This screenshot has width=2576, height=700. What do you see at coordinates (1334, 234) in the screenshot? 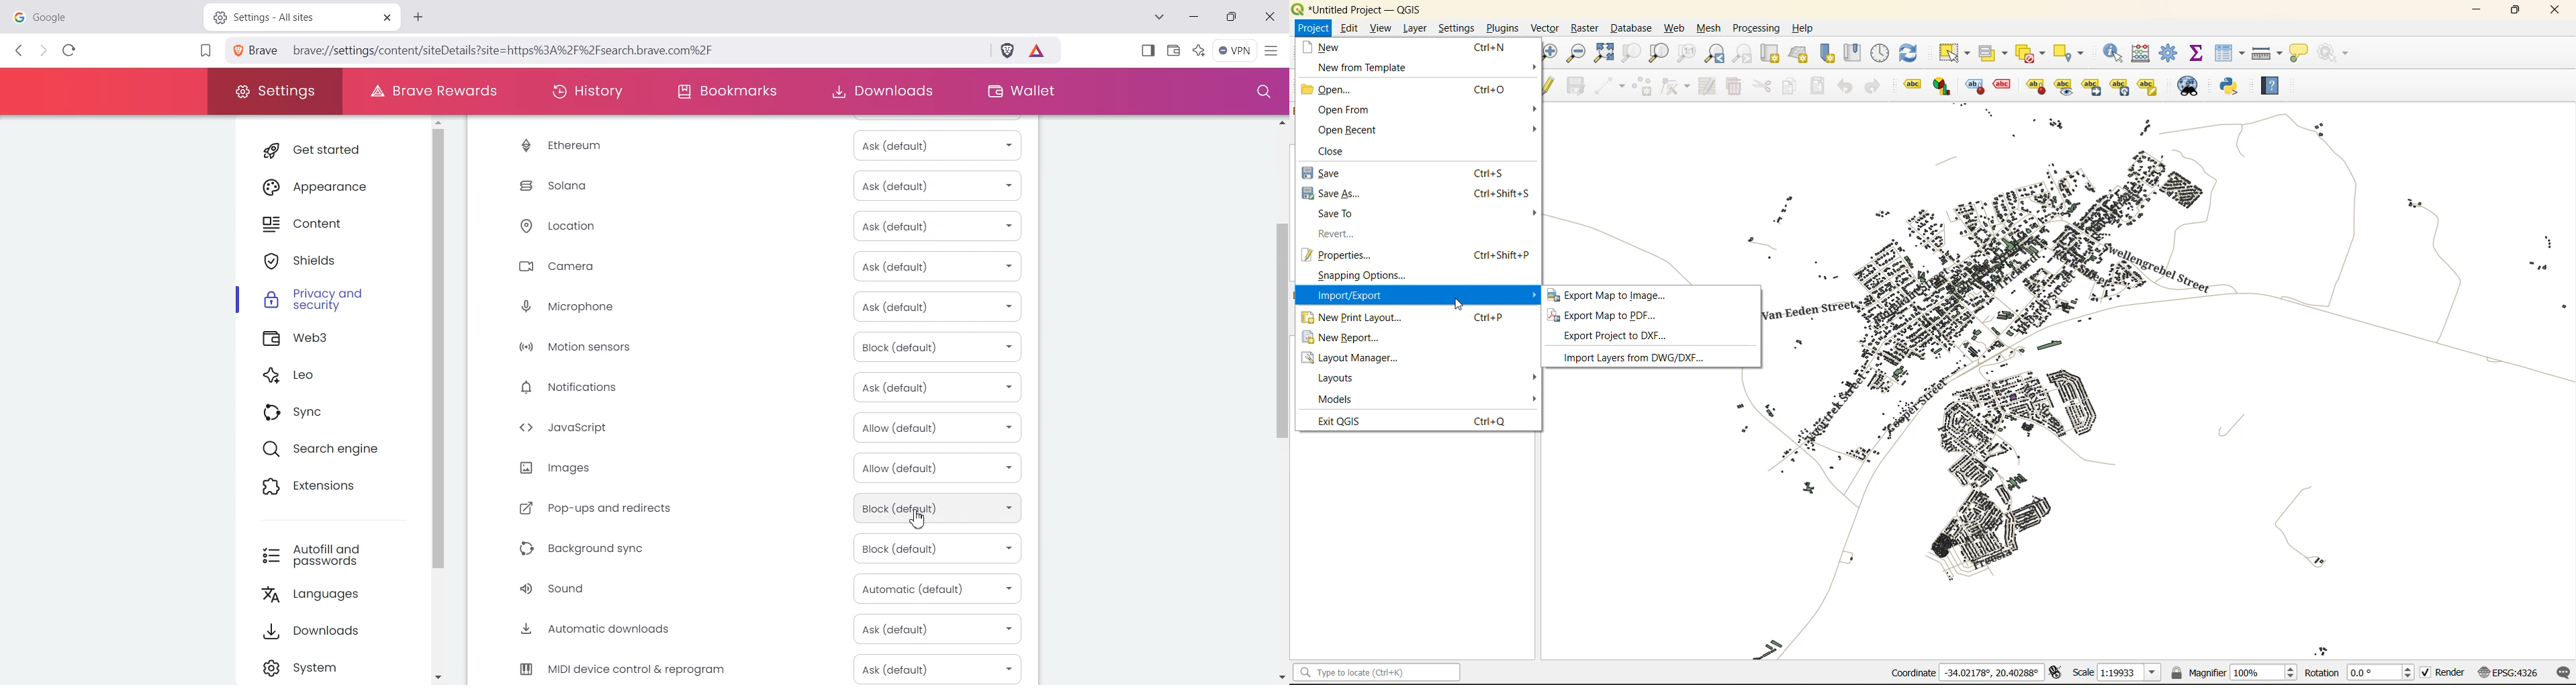
I see `revert` at bounding box center [1334, 234].